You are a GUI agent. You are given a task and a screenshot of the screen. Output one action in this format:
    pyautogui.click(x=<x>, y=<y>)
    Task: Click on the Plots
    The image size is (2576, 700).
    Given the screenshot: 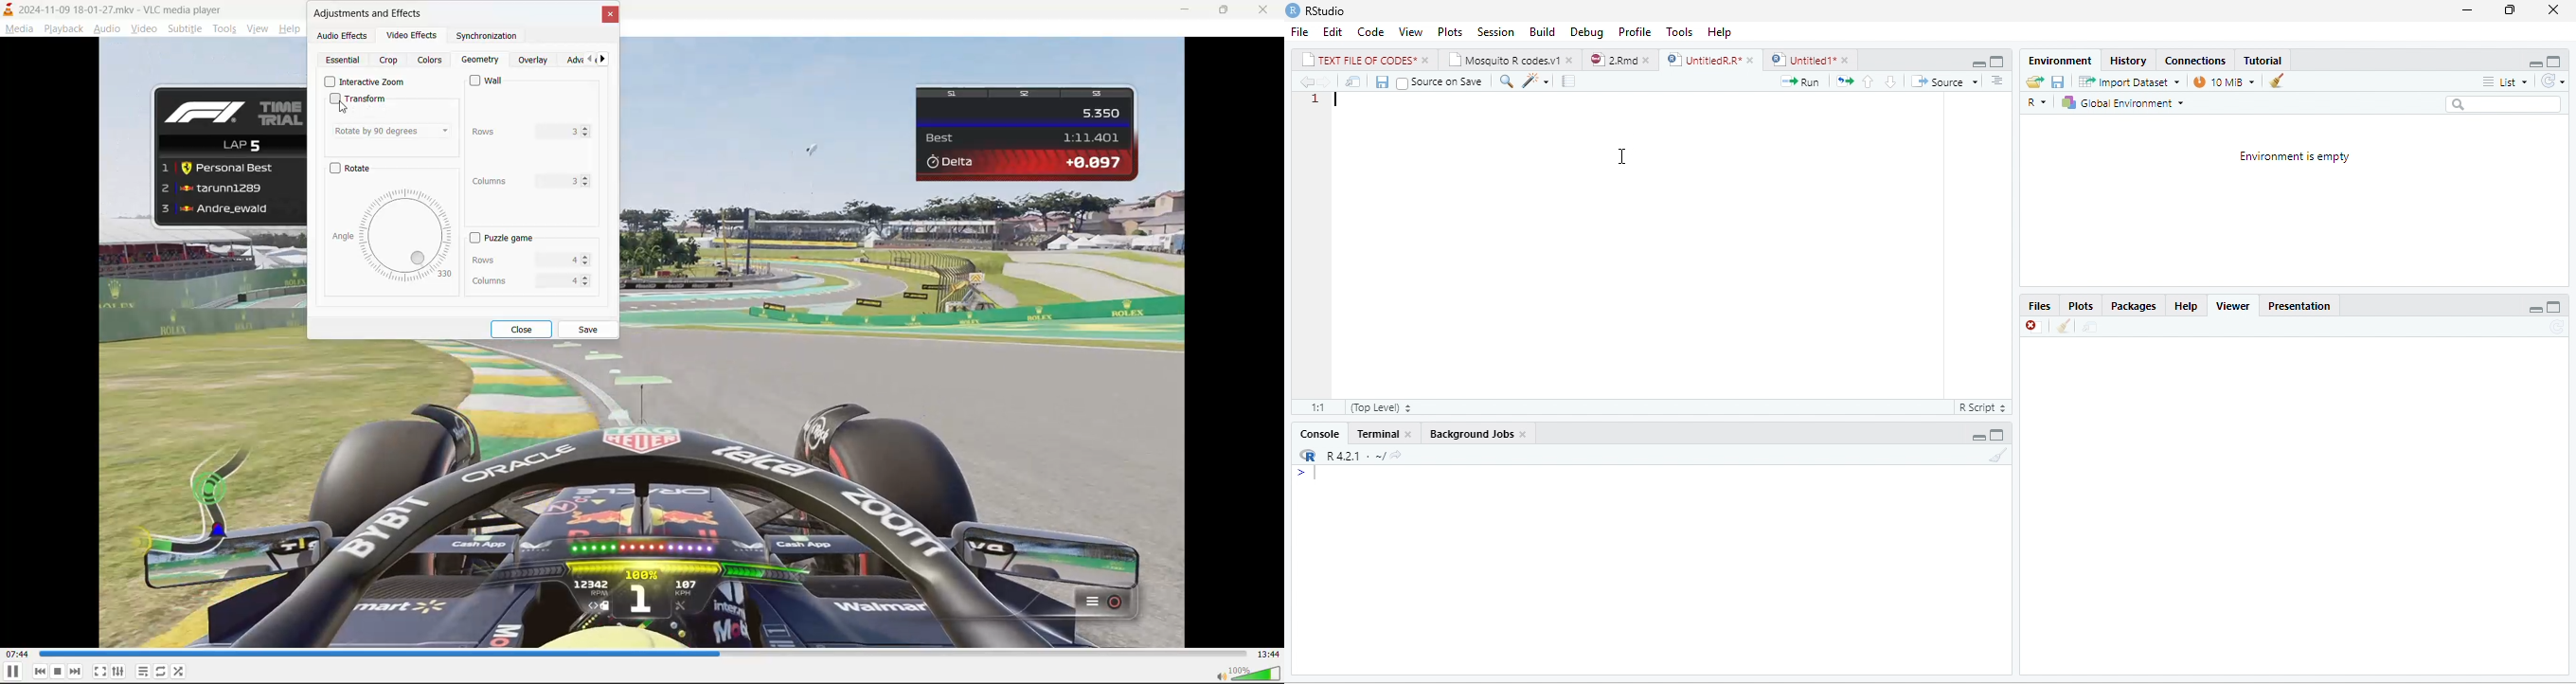 What is the action you would take?
    pyautogui.click(x=1450, y=30)
    